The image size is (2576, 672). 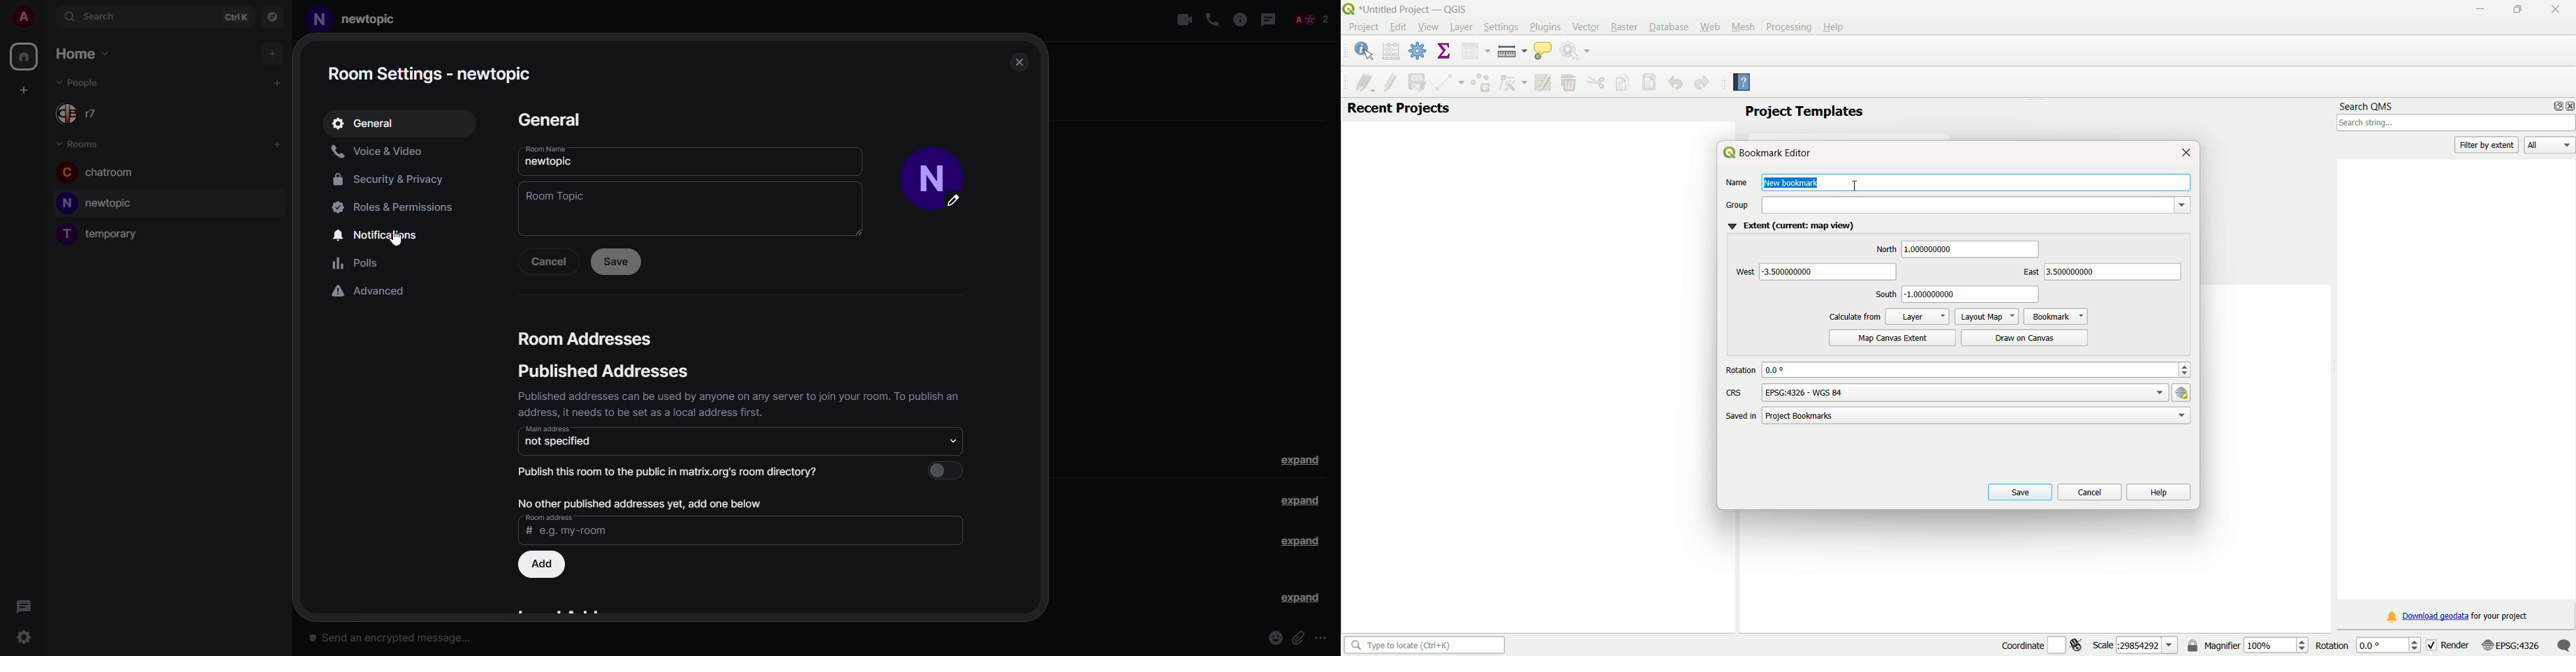 What do you see at coordinates (1742, 26) in the screenshot?
I see `Mesh` at bounding box center [1742, 26].